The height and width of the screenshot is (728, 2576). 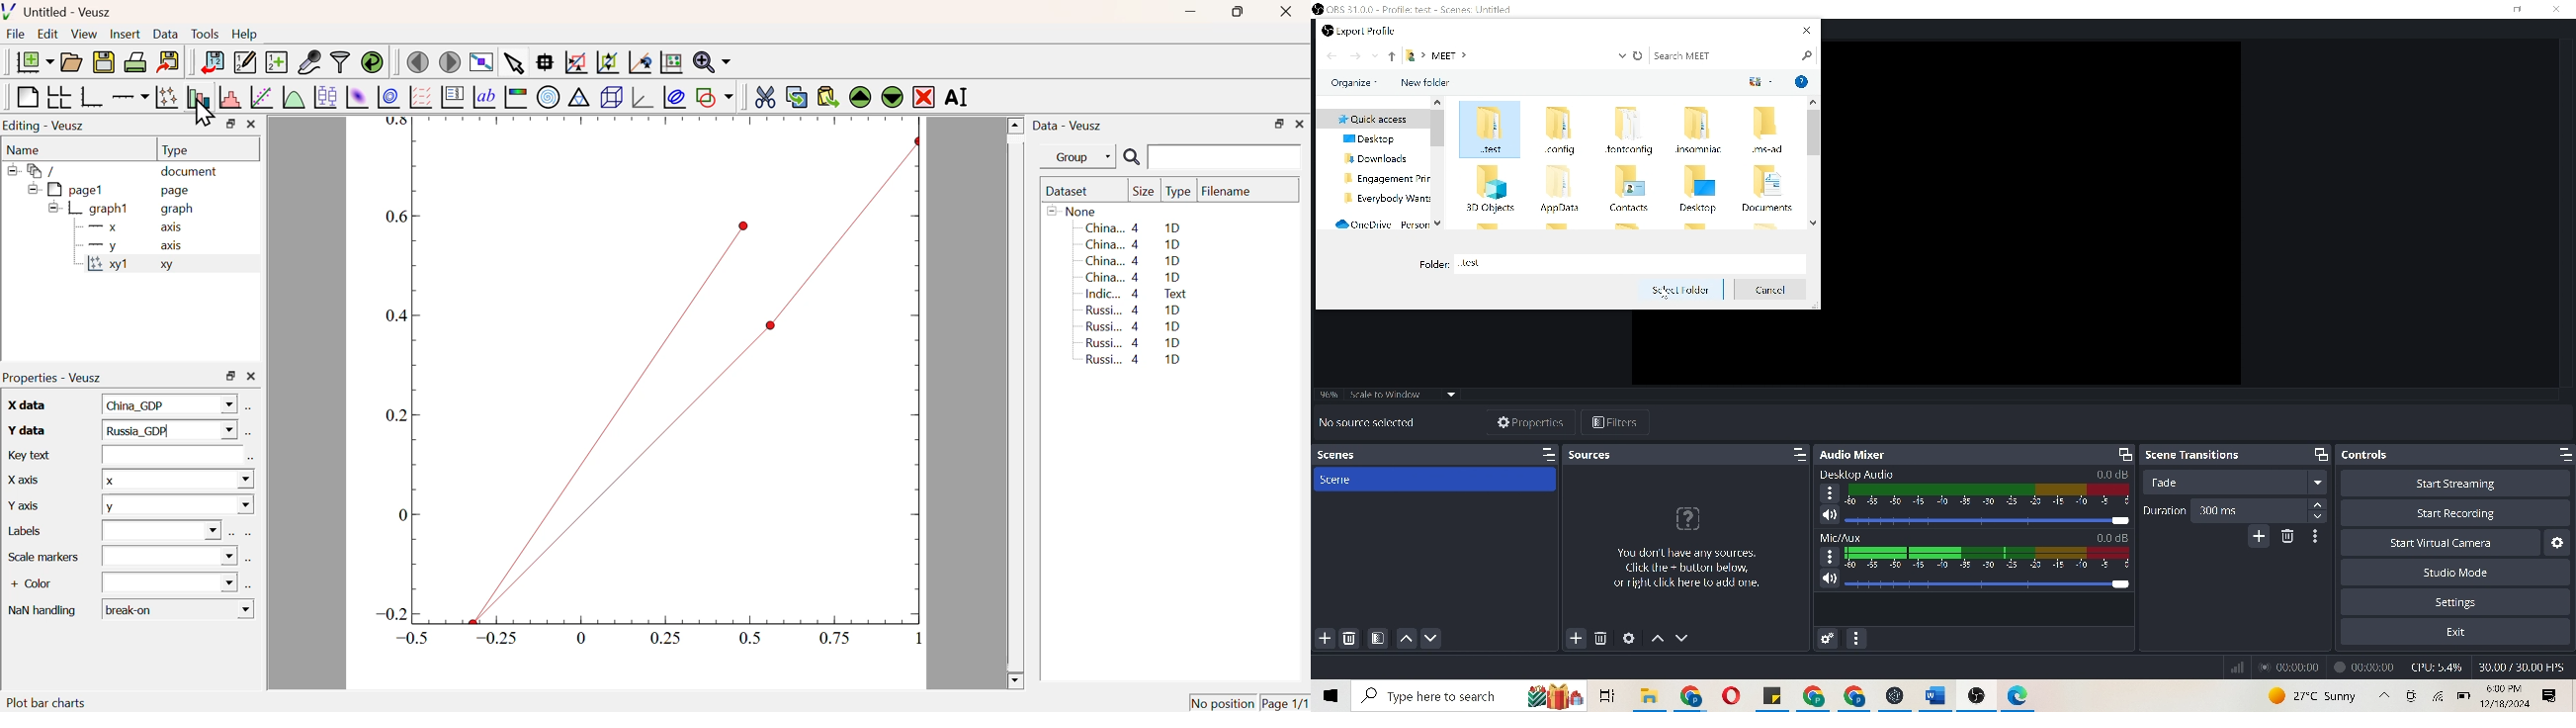 I want to click on icon size, so click(x=1759, y=81).